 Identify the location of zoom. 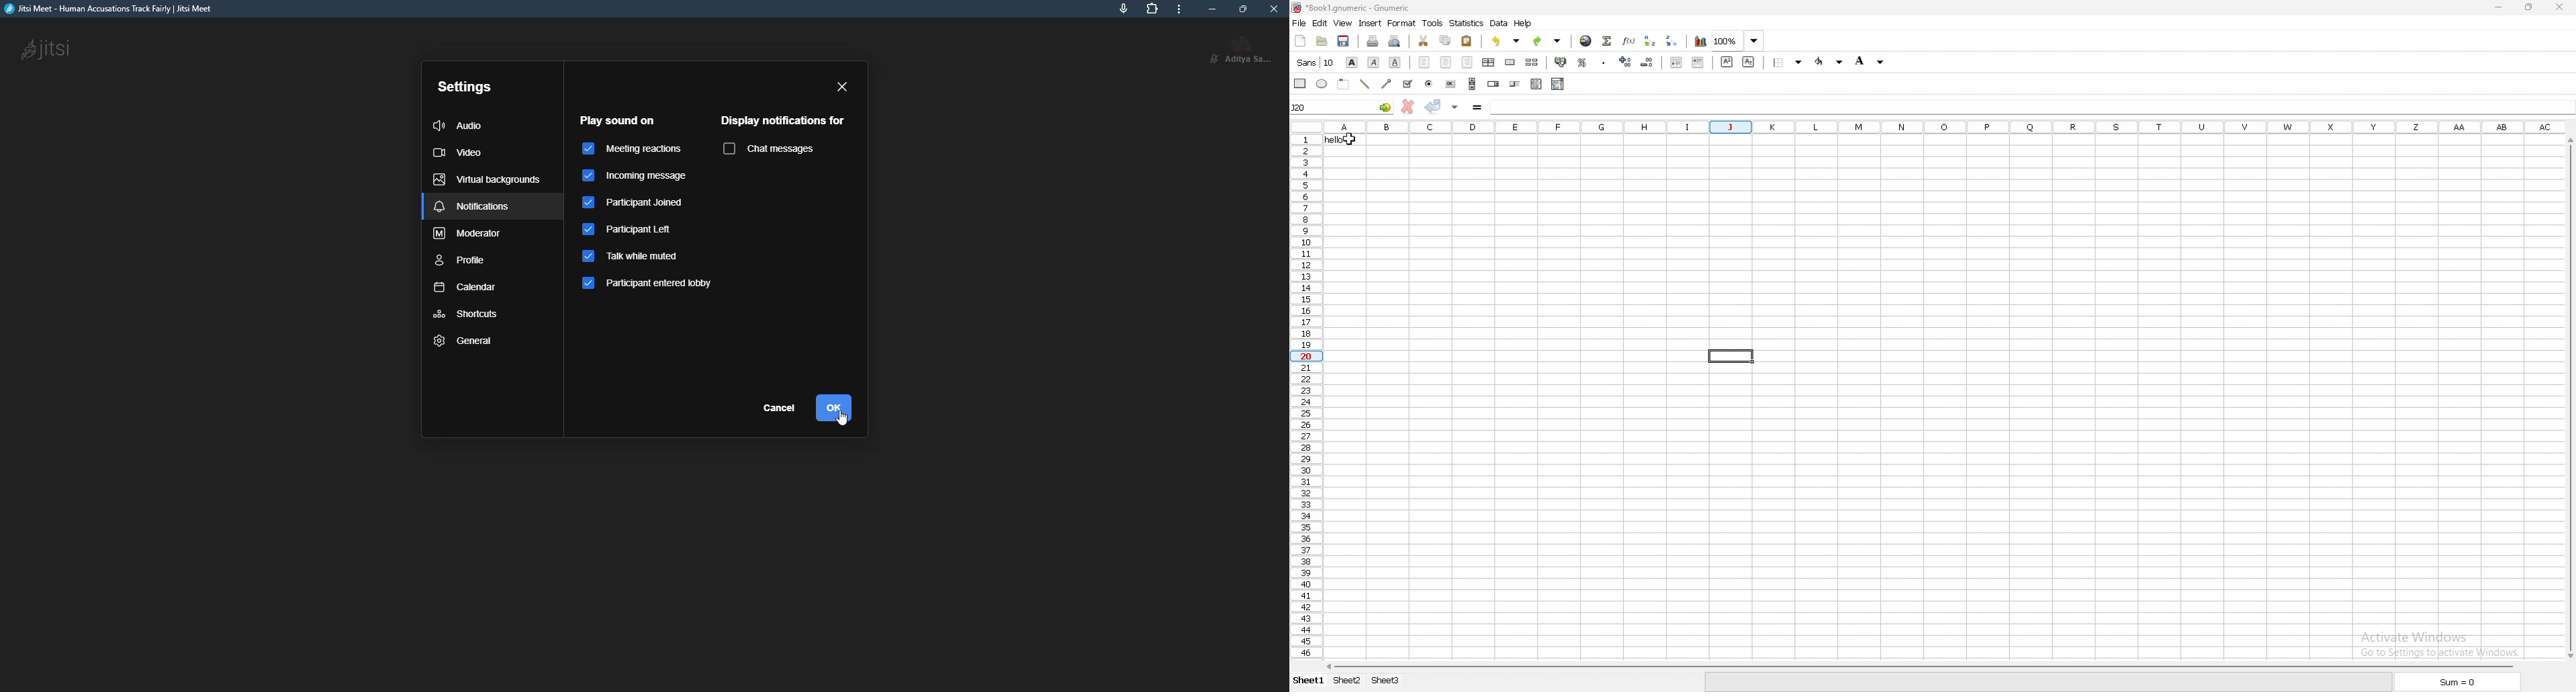
(1738, 40).